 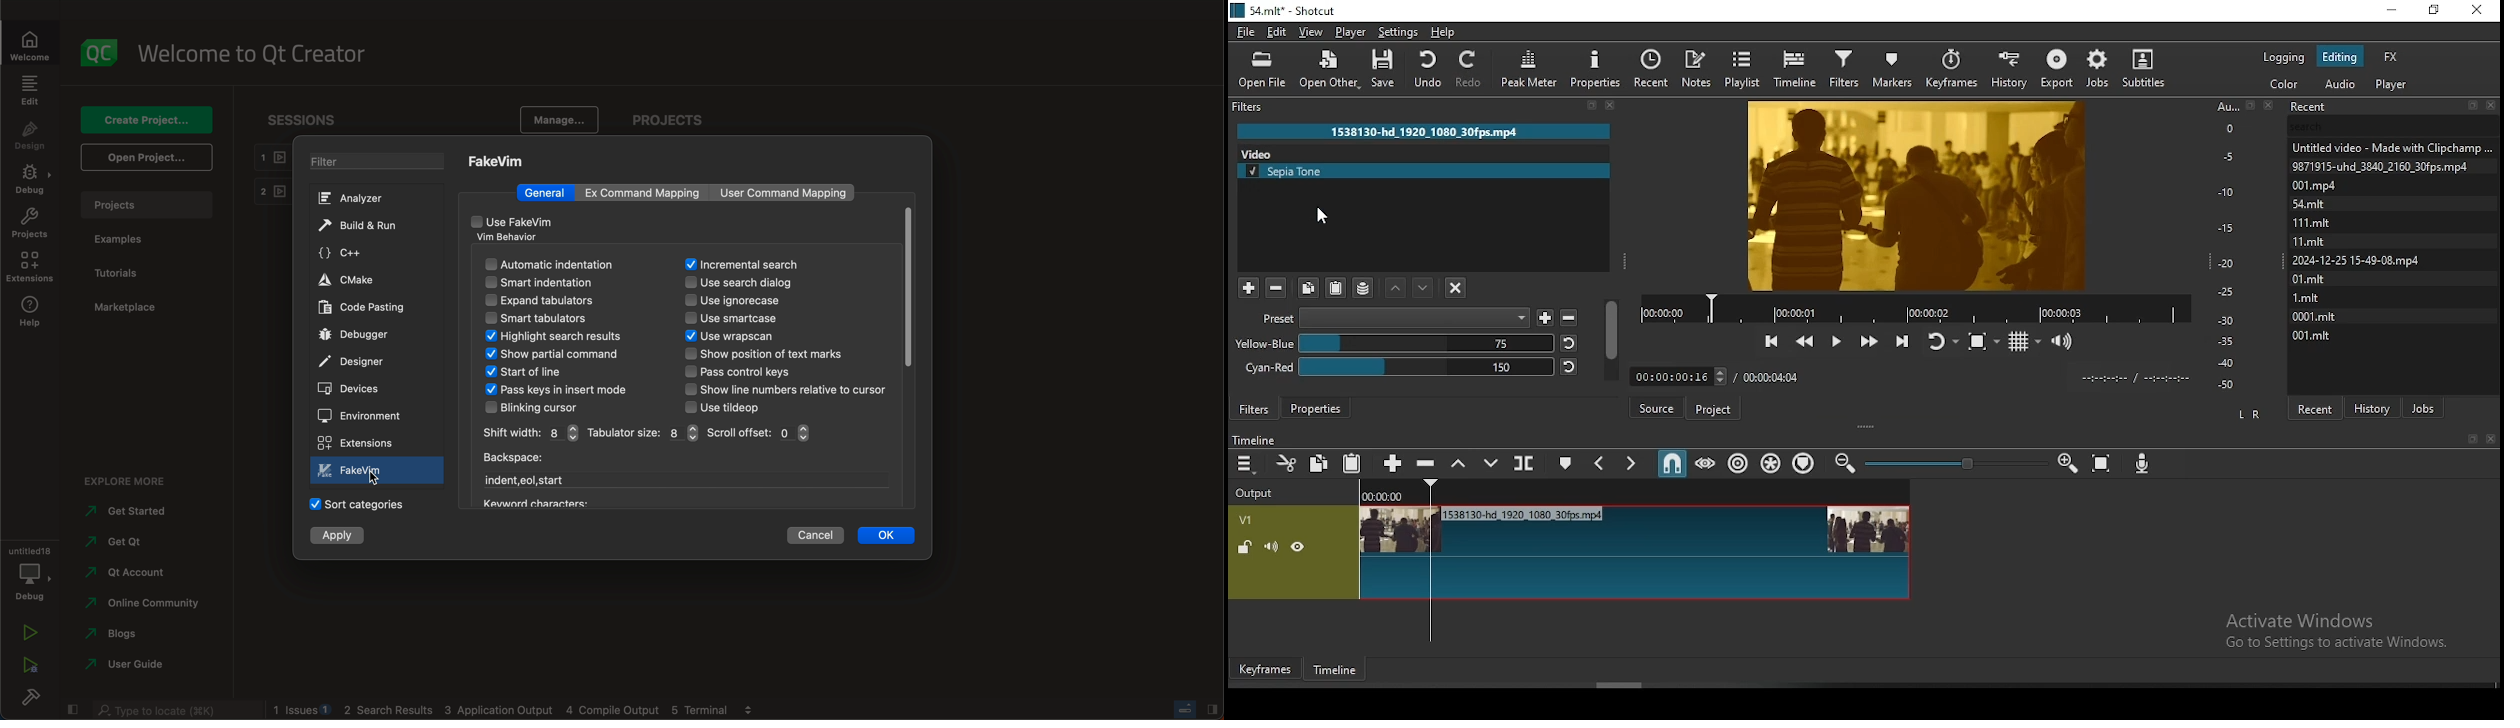 What do you see at coordinates (1260, 491) in the screenshot?
I see `Output` at bounding box center [1260, 491].